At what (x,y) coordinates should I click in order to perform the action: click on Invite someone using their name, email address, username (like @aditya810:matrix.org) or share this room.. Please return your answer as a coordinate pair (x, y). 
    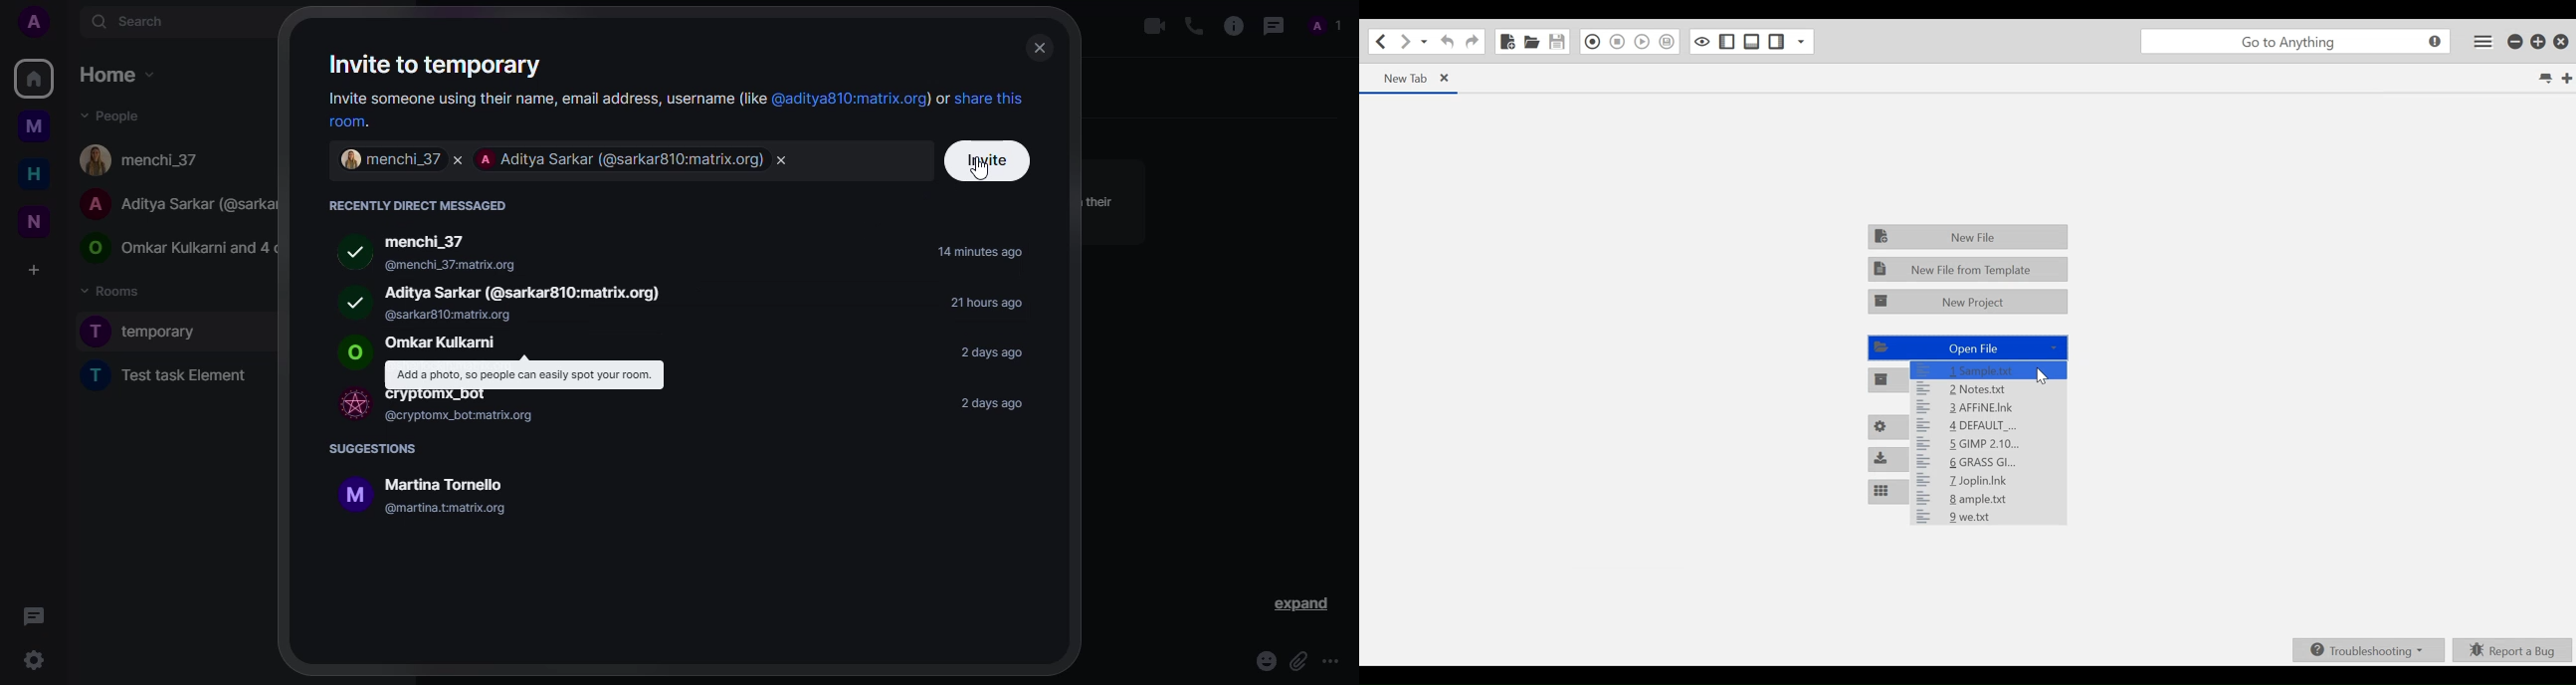
    Looking at the image, I should click on (680, 109).